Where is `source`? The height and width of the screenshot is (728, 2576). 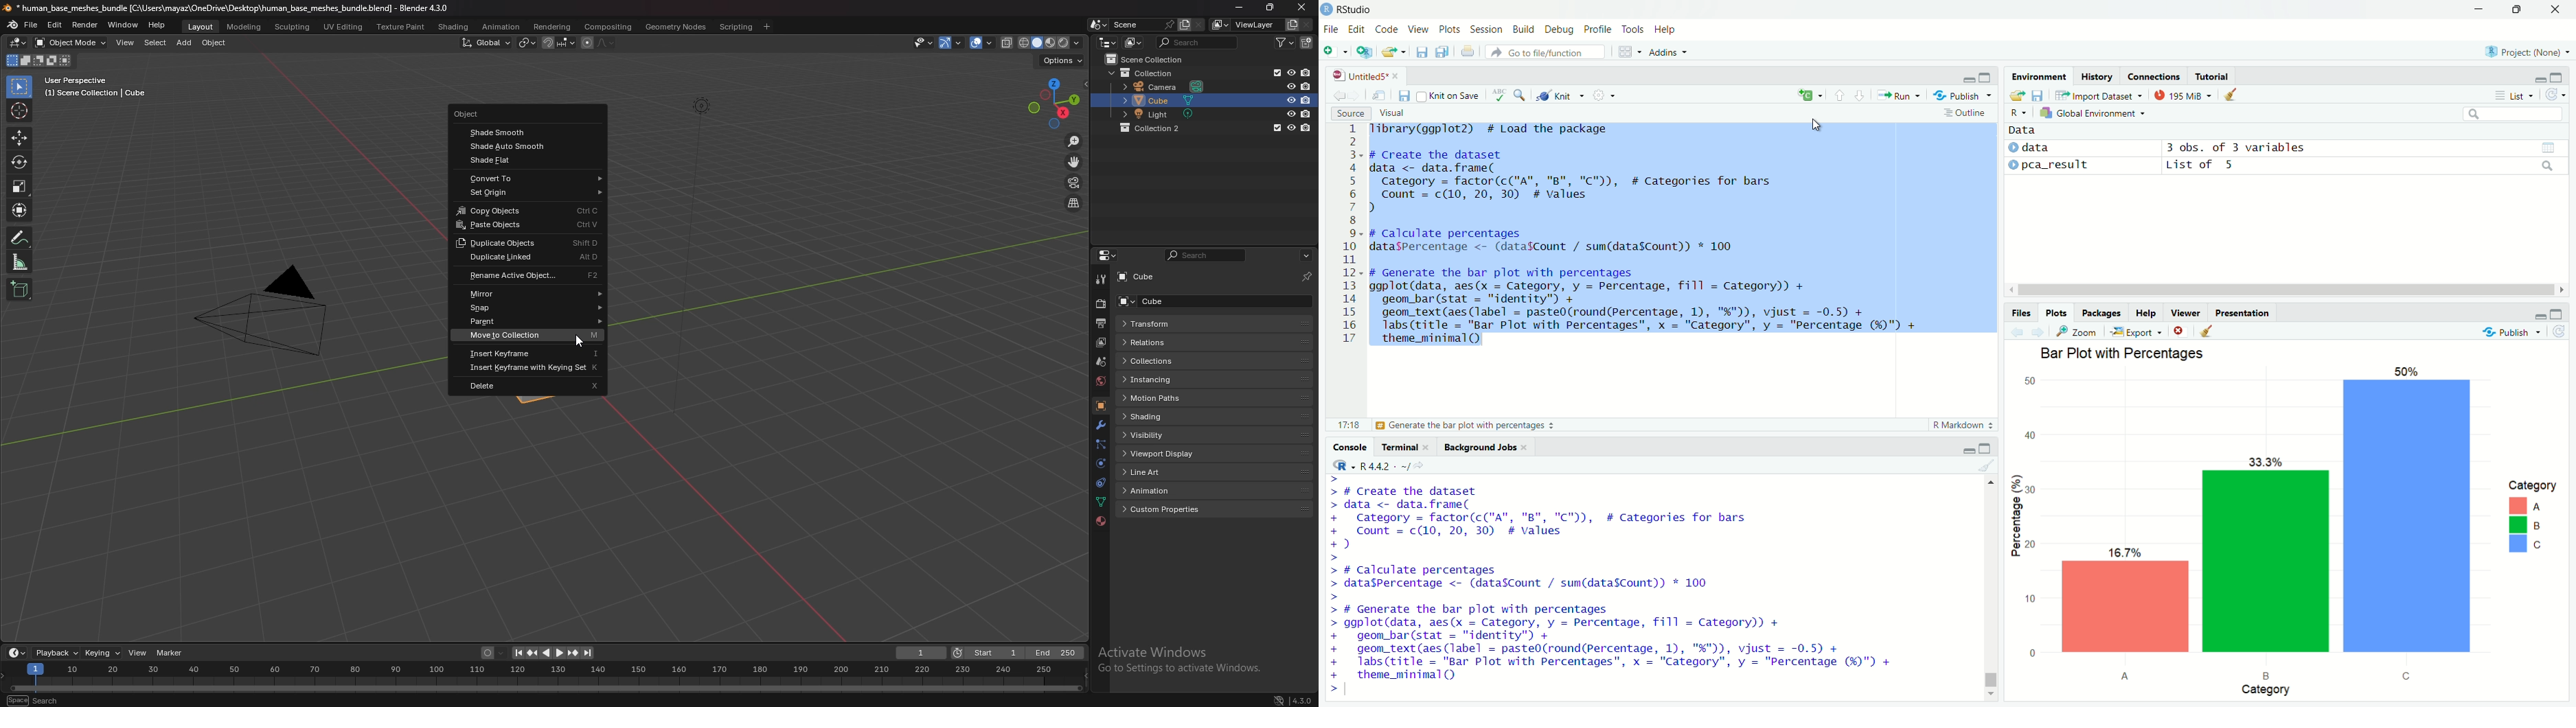 source is located at coordinates (1350, 113).